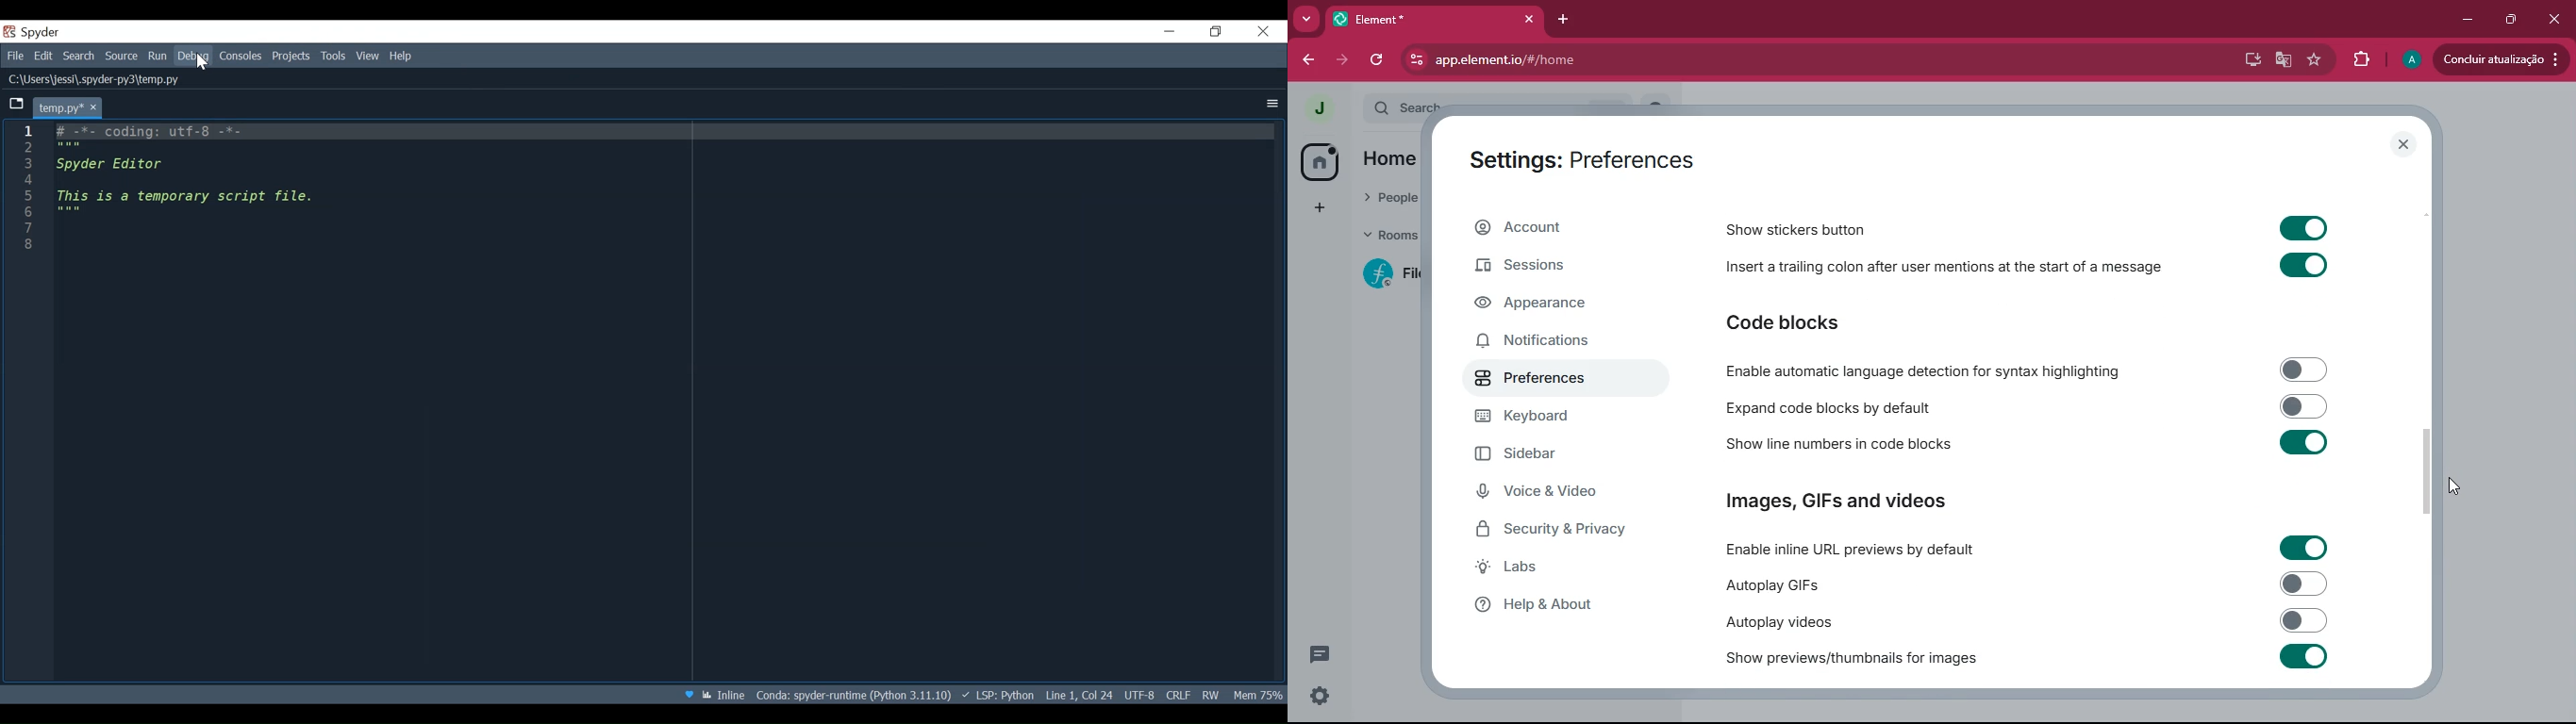  What do you see at coordinates (1559, 571) in the screenshot?
I see `labs` at bounding box center [1559, 571].